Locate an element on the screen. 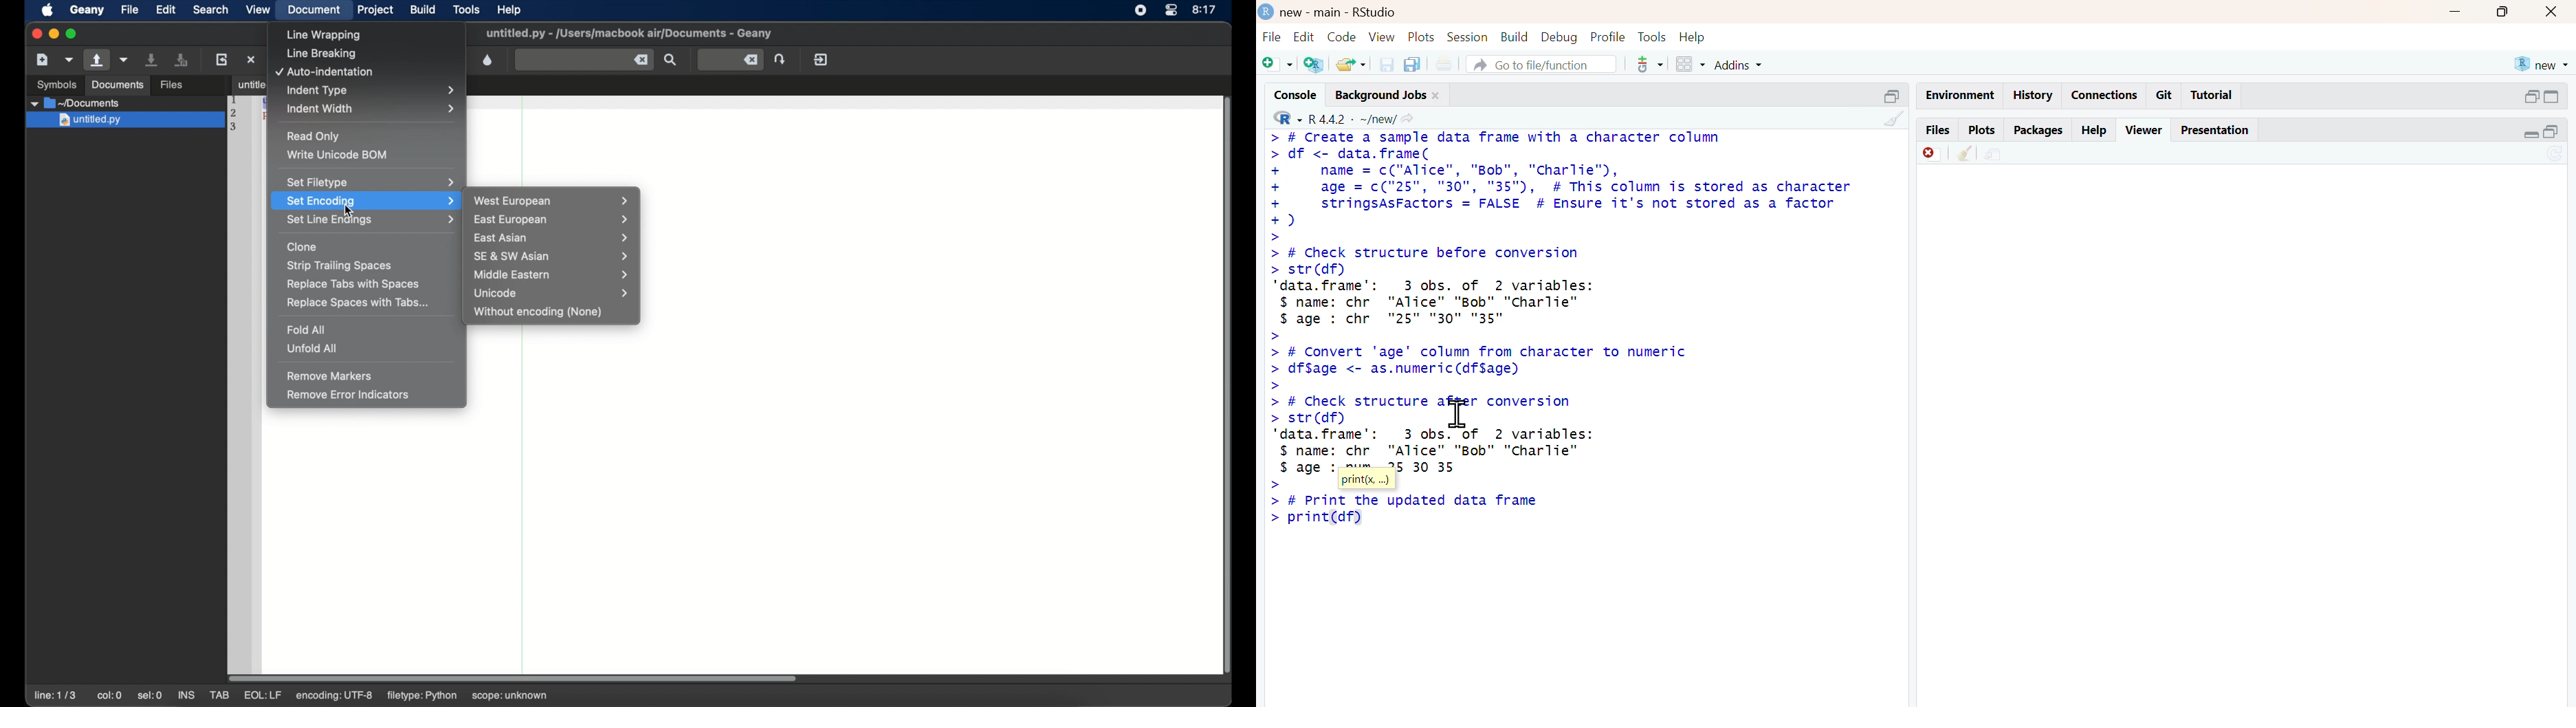  maximise is located at coordinates (2502, 11).